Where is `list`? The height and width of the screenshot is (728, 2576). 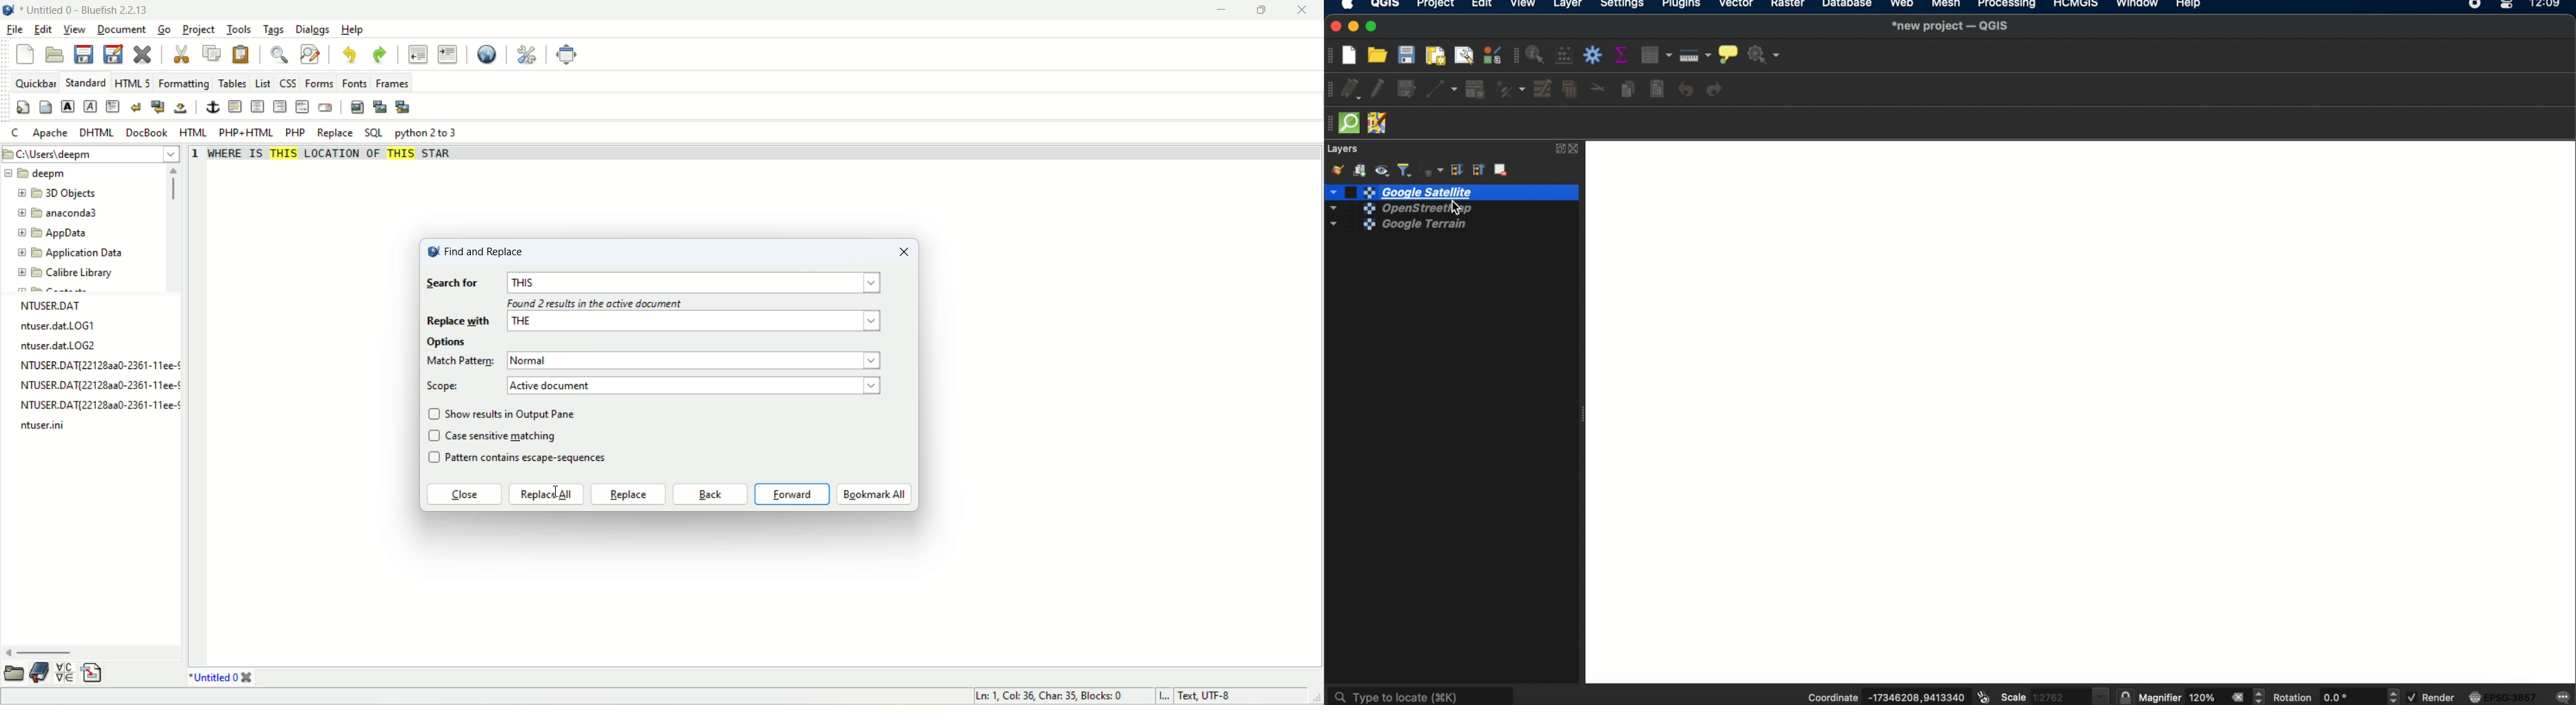
list is located at coordinates (263, 83).